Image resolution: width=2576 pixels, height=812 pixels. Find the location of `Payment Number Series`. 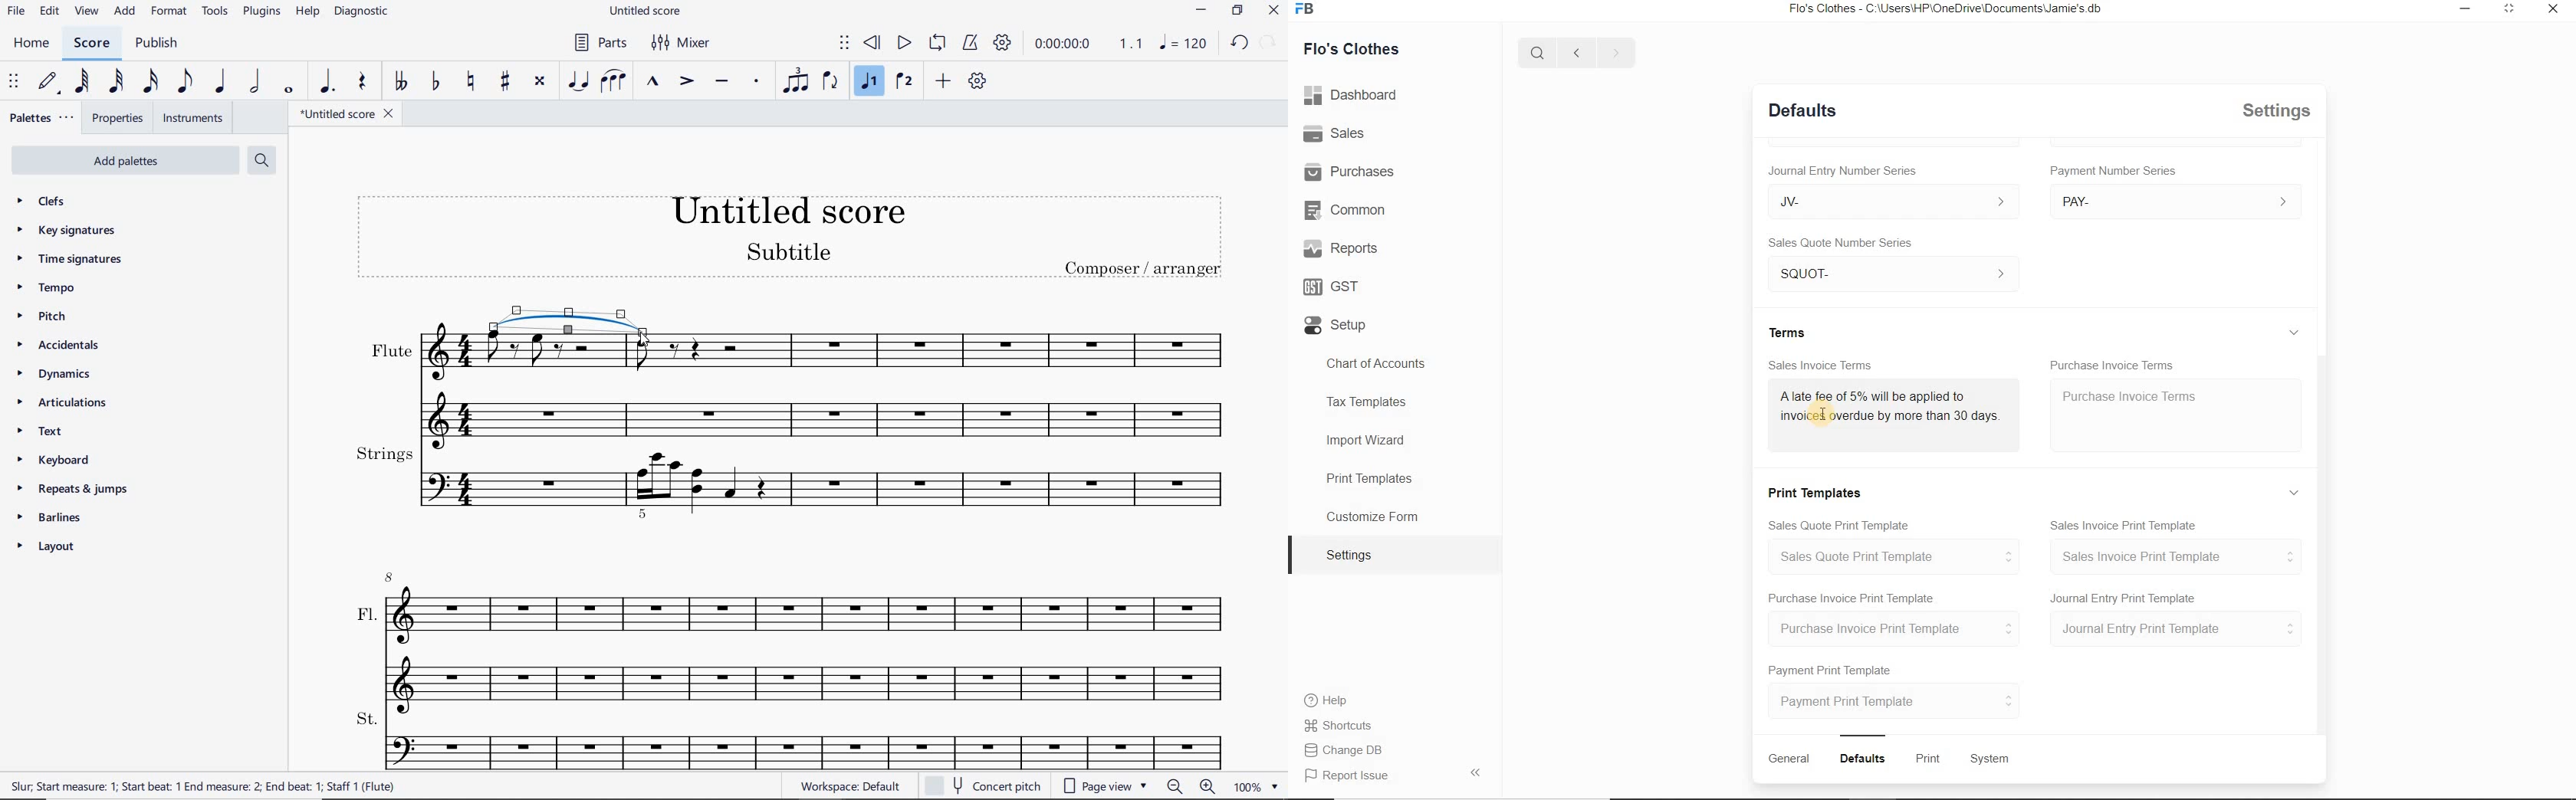

Payment Number Series is located at coordinates (2114, 171).